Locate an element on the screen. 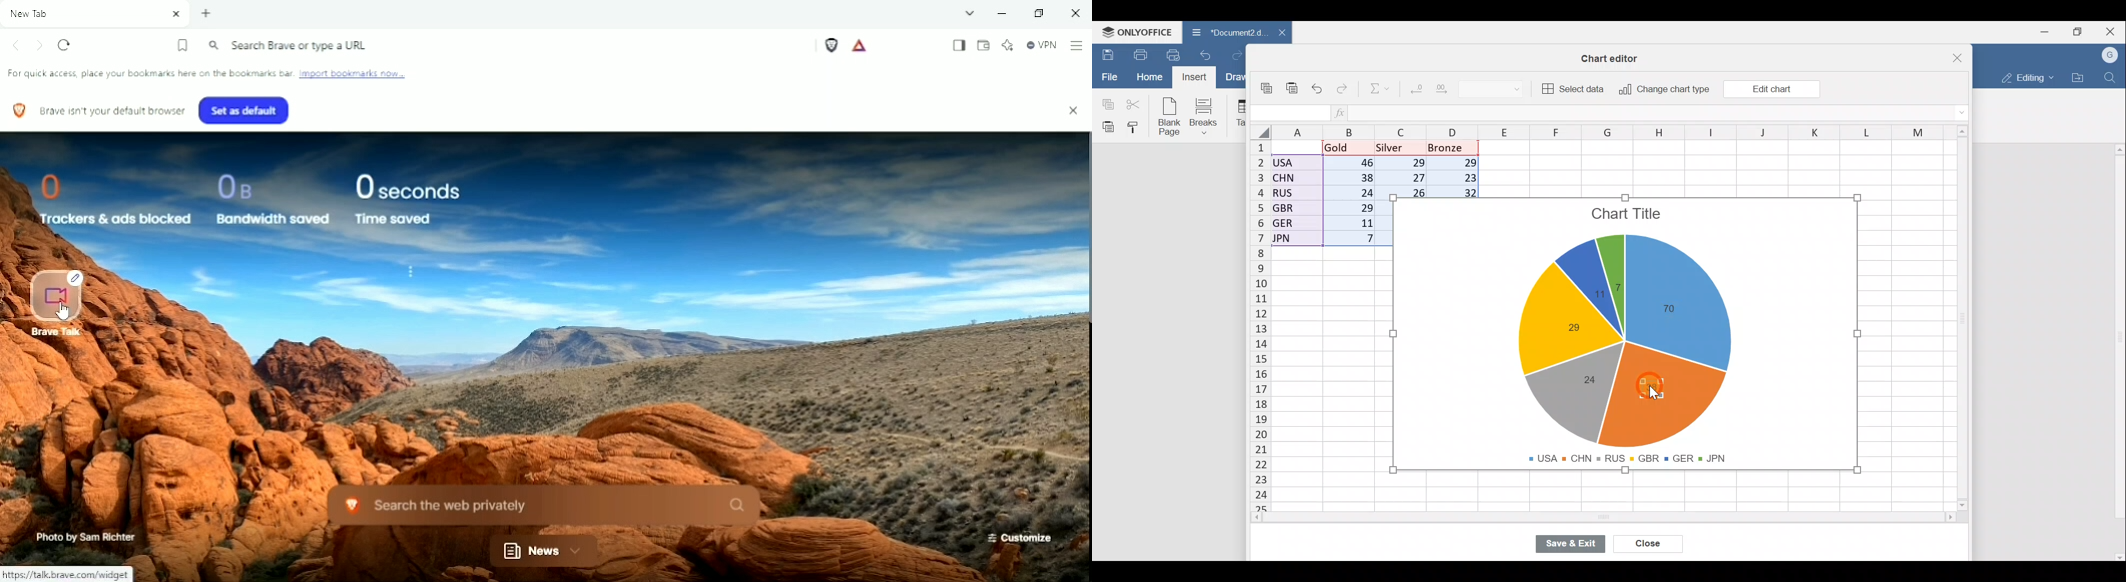 The image size is (2128, 588). Scroll bar is located at coordinates (2117, 348).